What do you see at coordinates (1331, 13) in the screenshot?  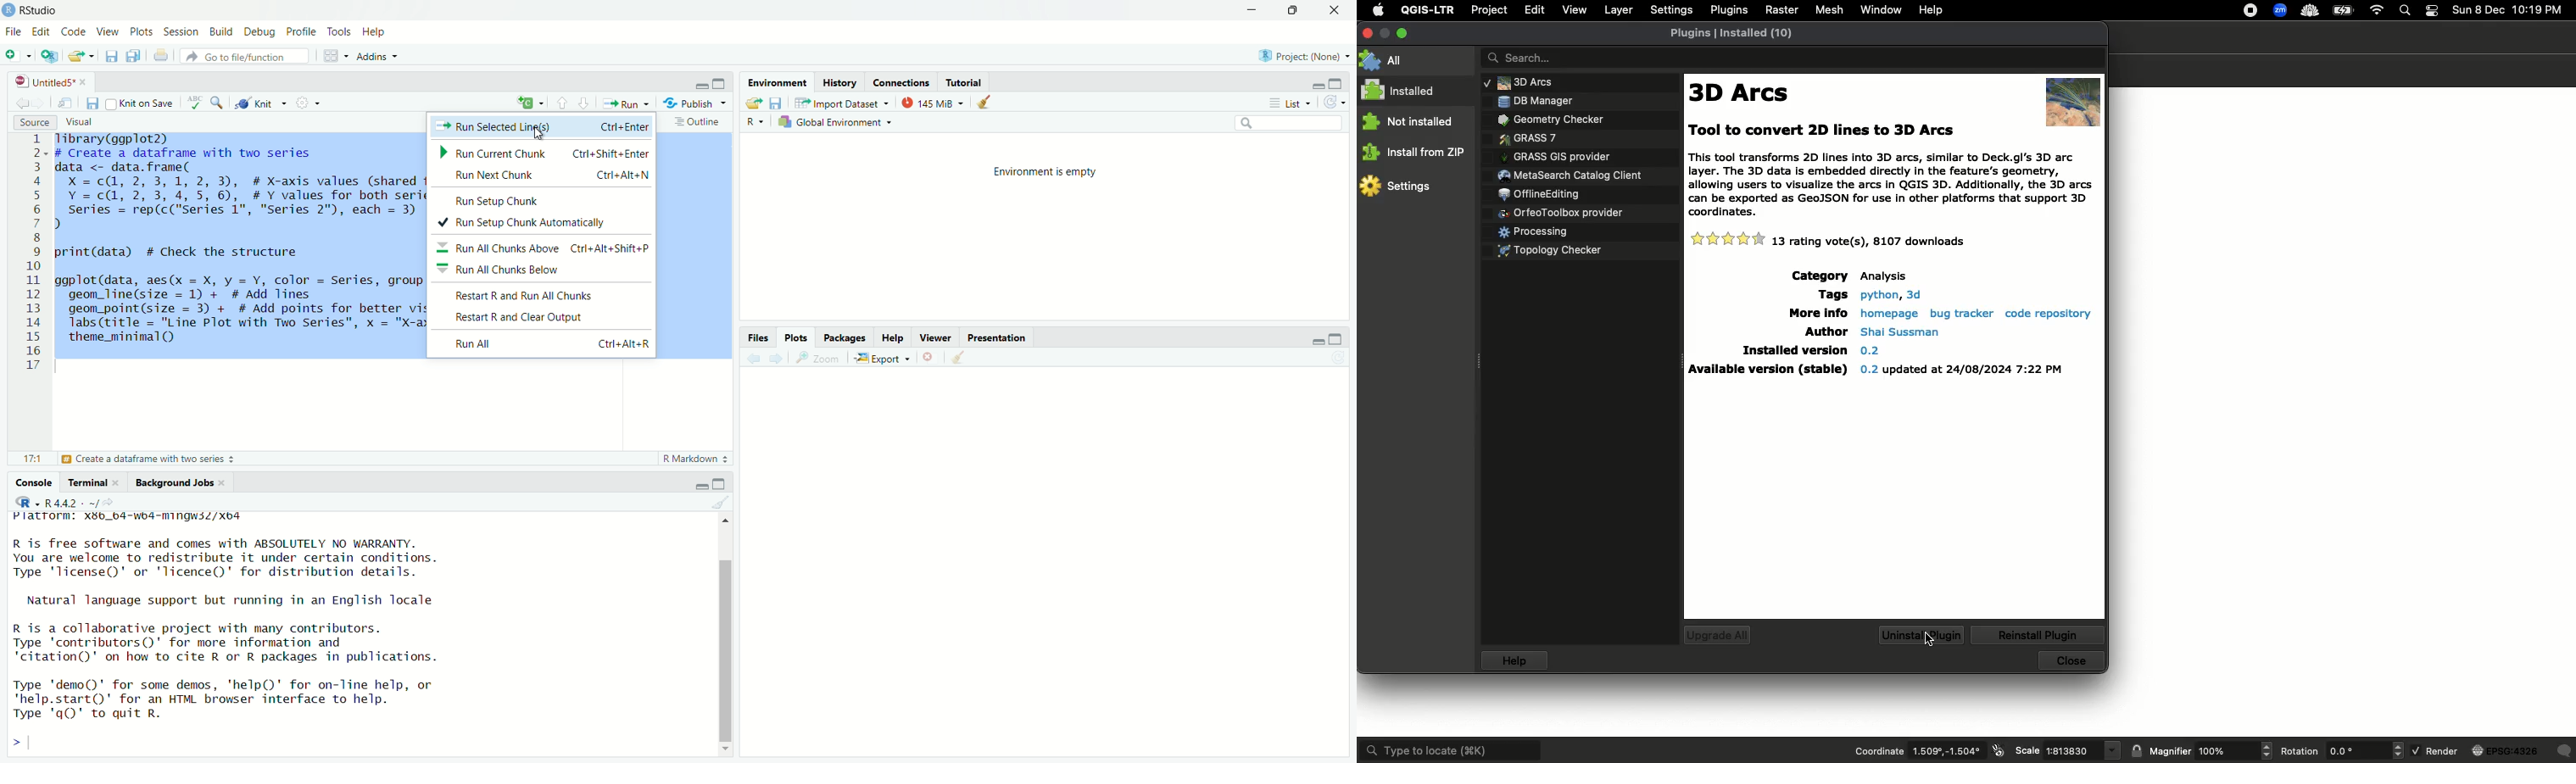 I see `Close` at bounding box center [1331, 13].